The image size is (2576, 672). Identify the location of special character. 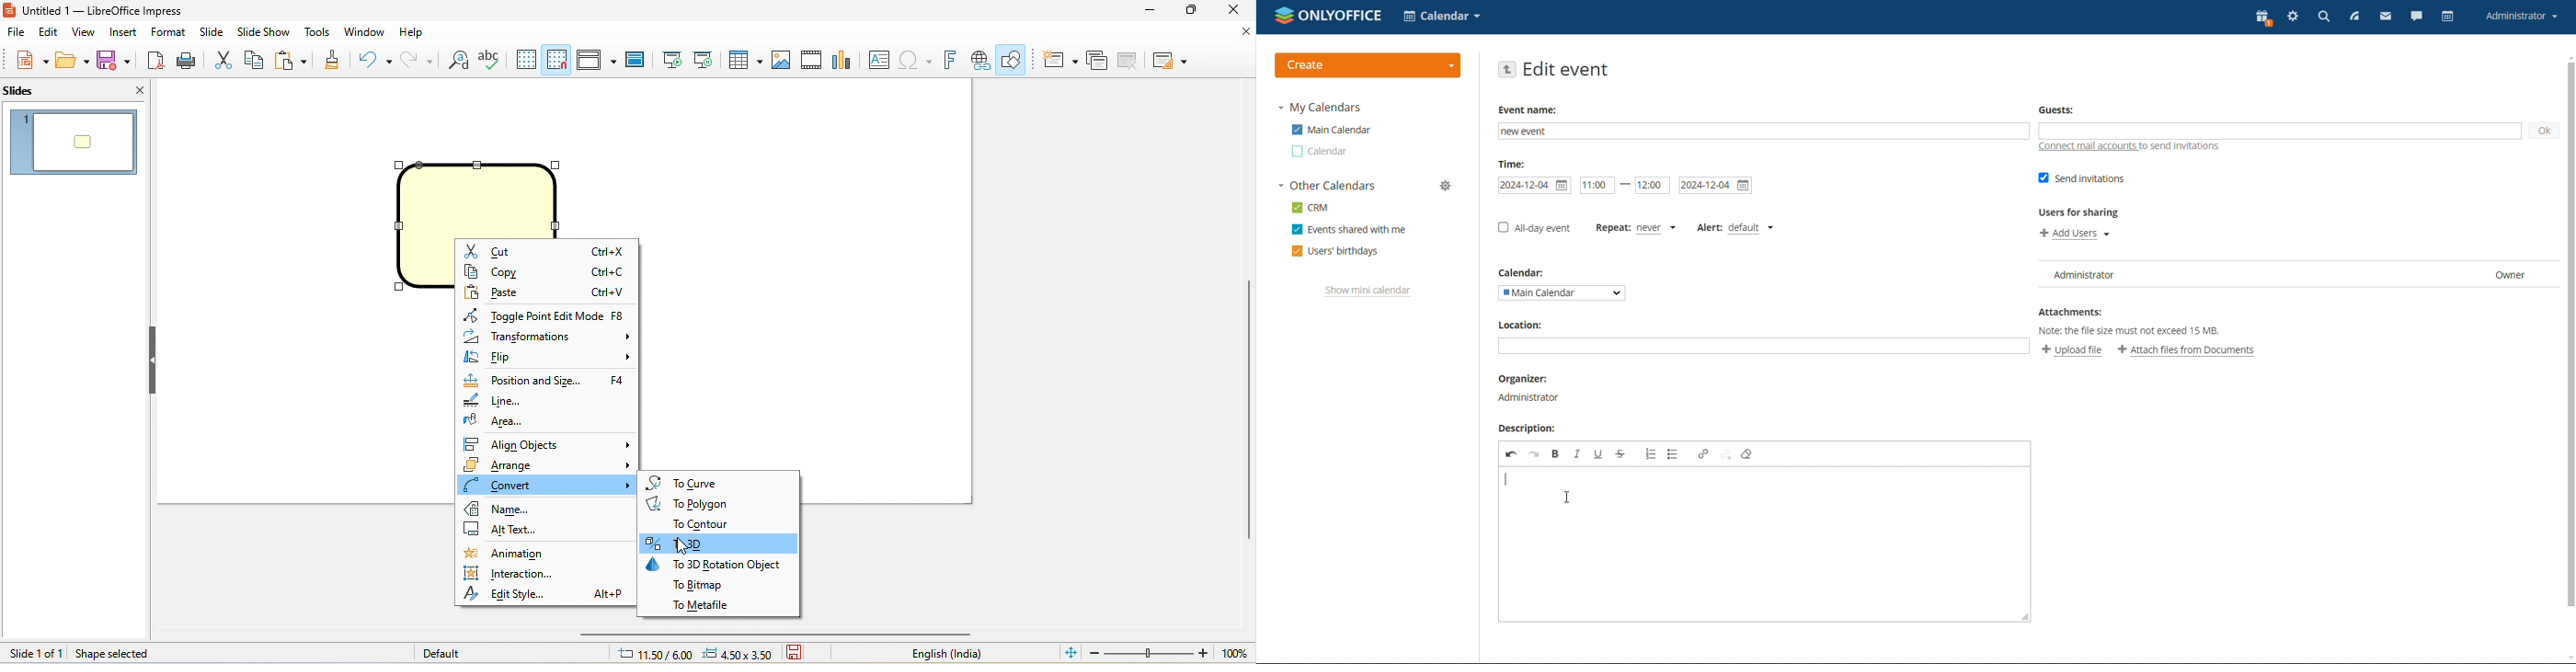
(918, 60).